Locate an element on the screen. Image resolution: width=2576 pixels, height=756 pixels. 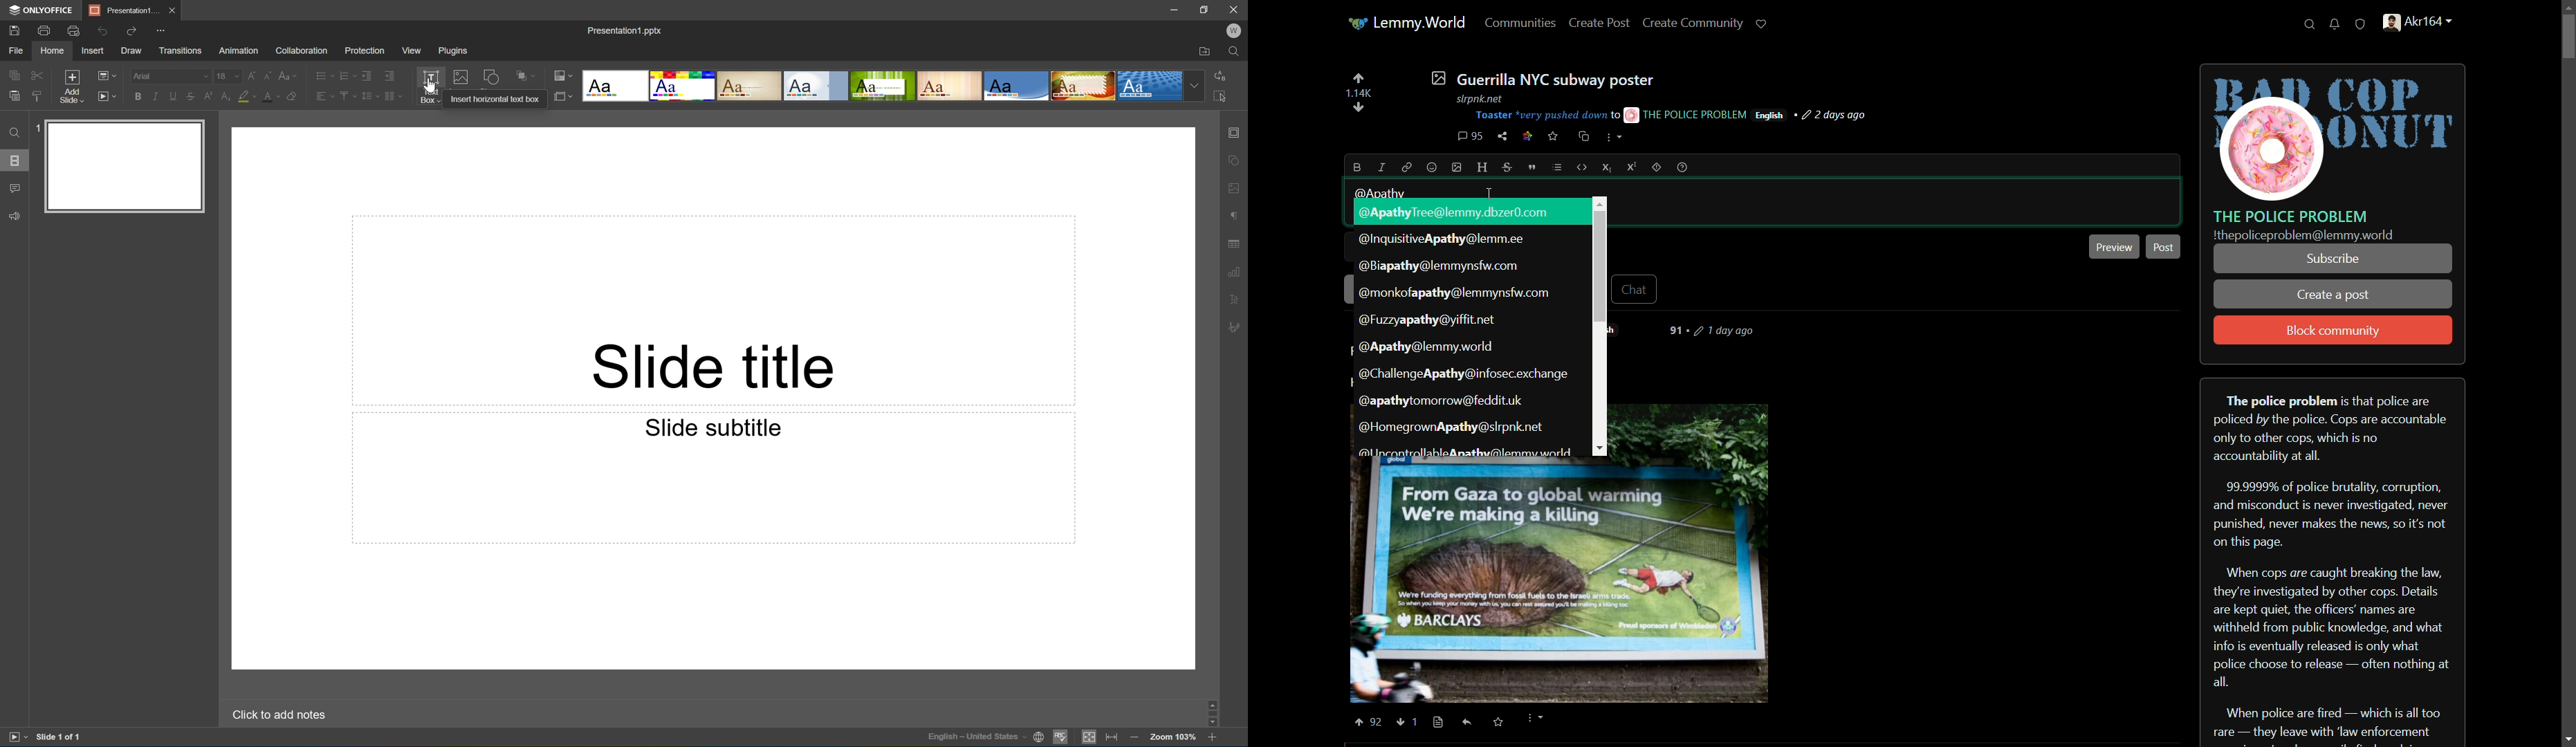
create community  is located at coordinates (1696, 22).